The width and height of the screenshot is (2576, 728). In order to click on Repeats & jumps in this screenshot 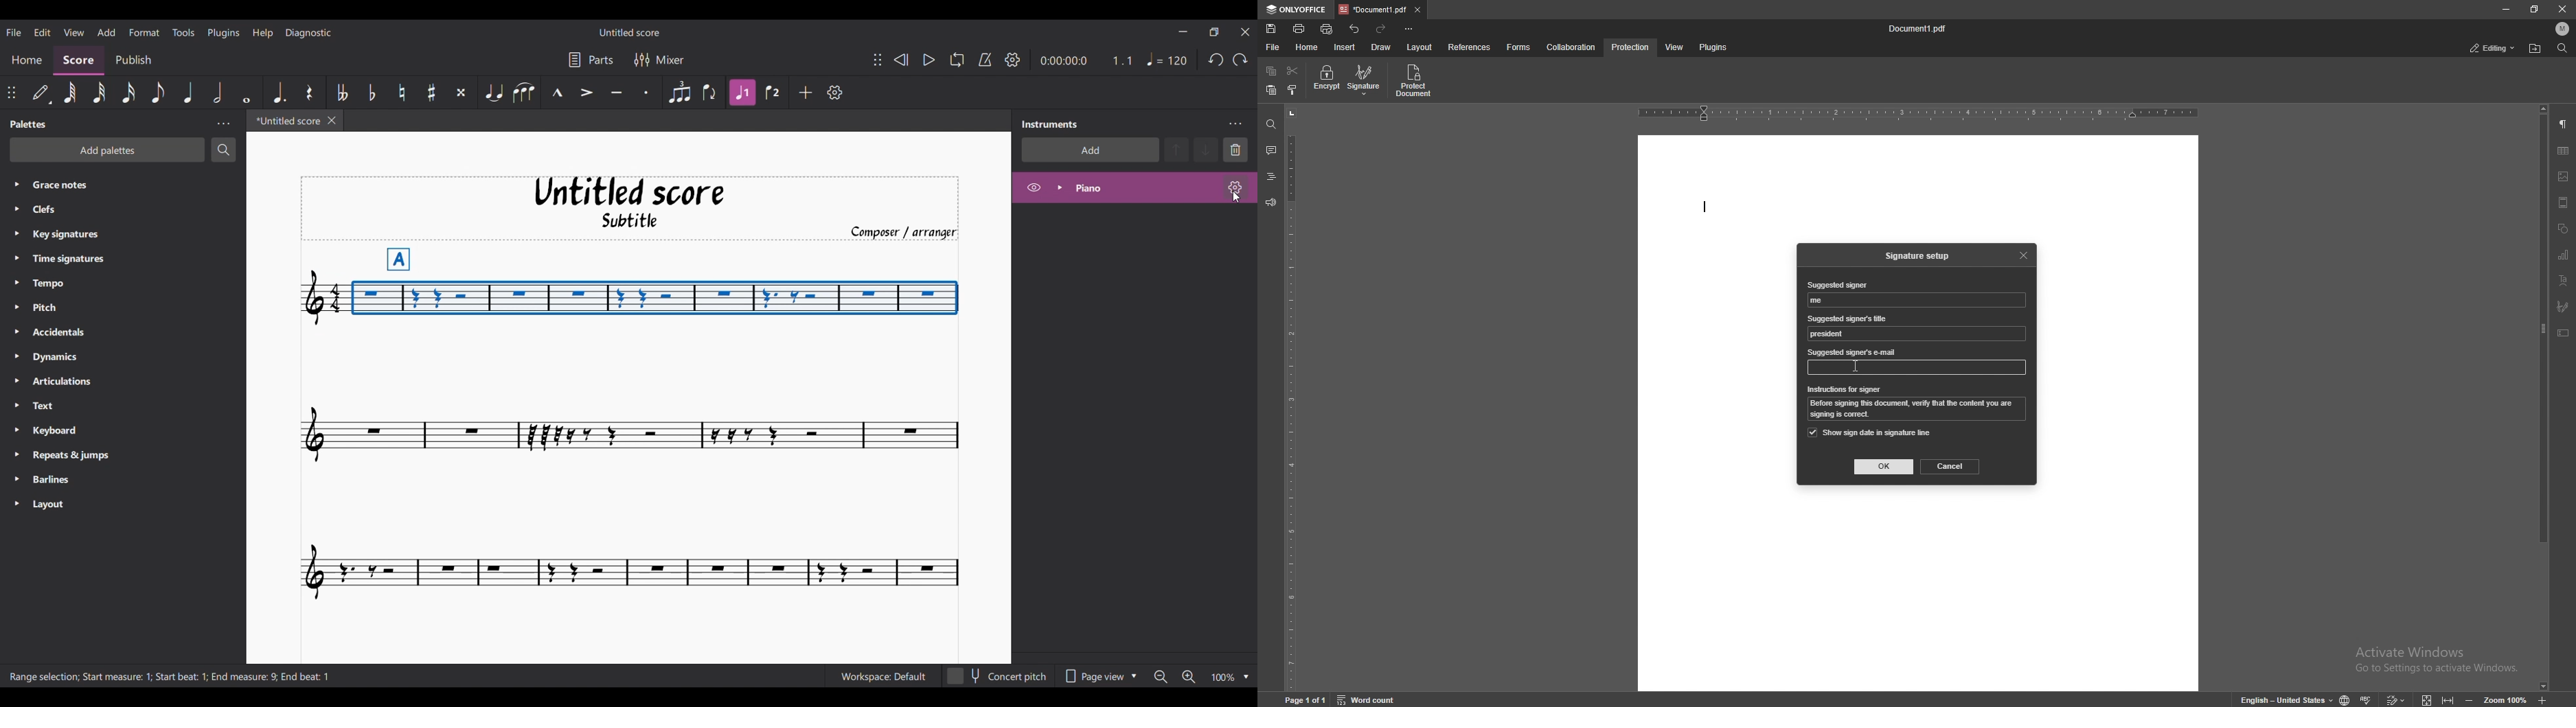, I will do `click(77, 455)`.